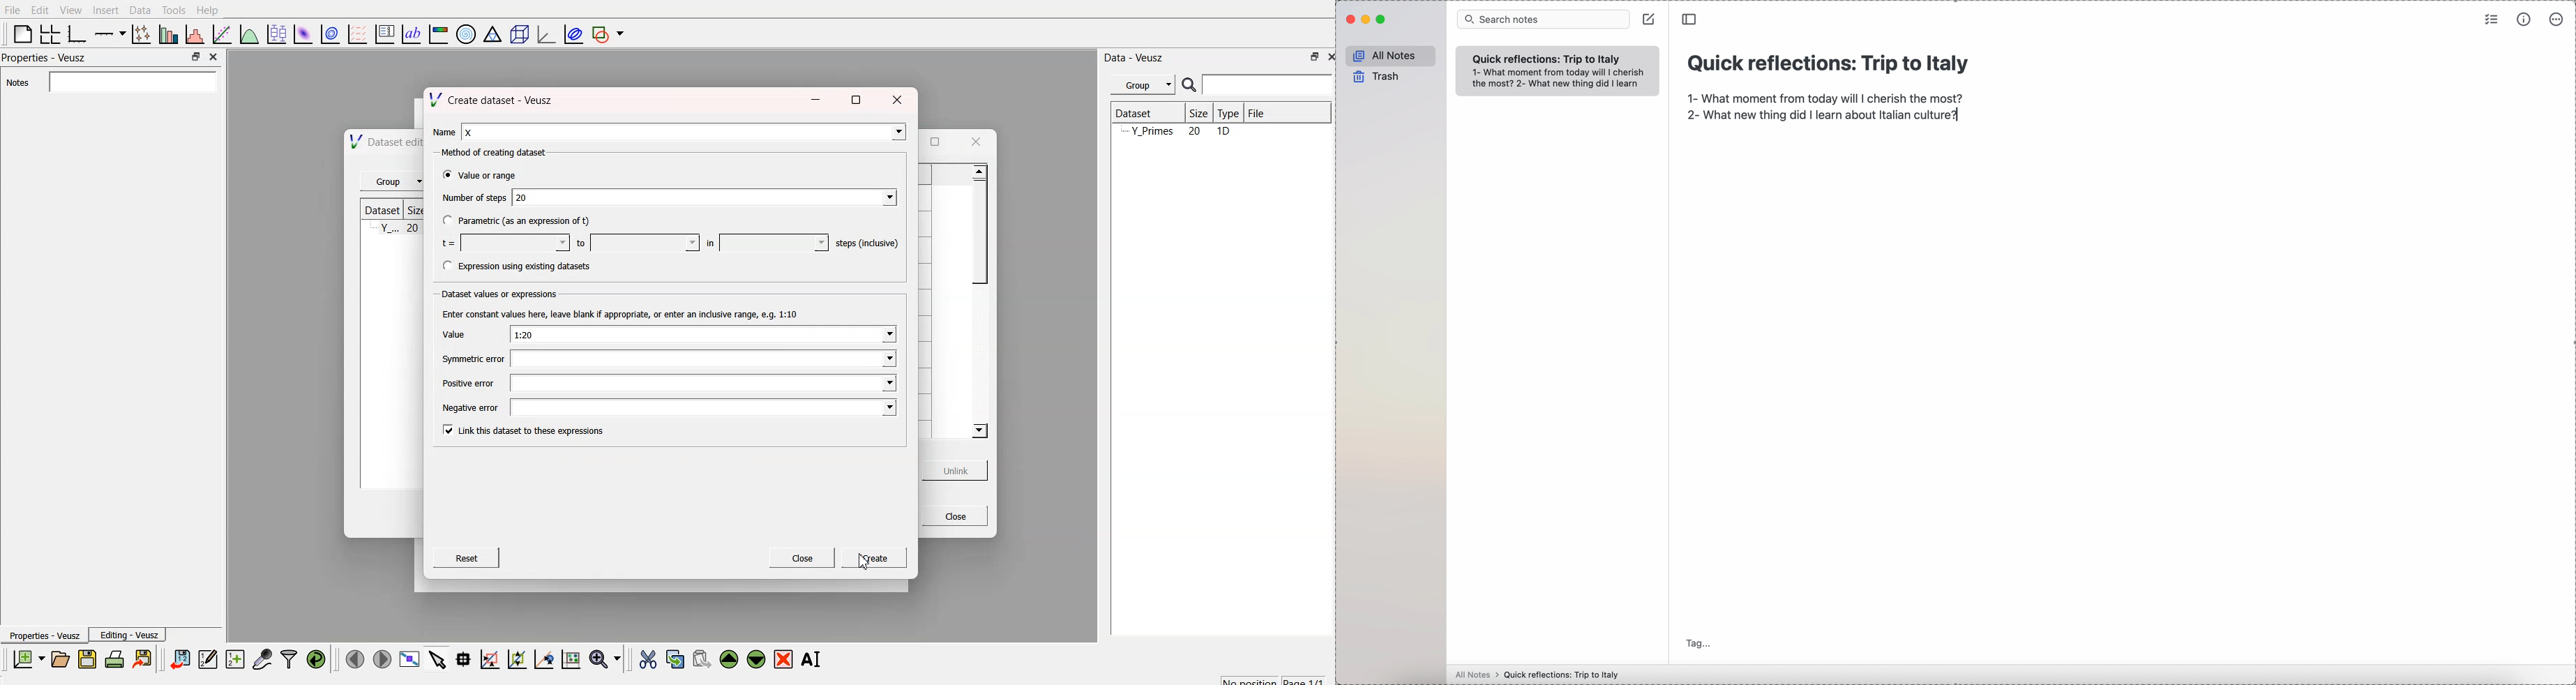 The height and width of the screenshot is (700, 2576). What do you see at coordinates (1268, 84) in the screenshot?
I see `search bar` at bounding box center [1268, 84].